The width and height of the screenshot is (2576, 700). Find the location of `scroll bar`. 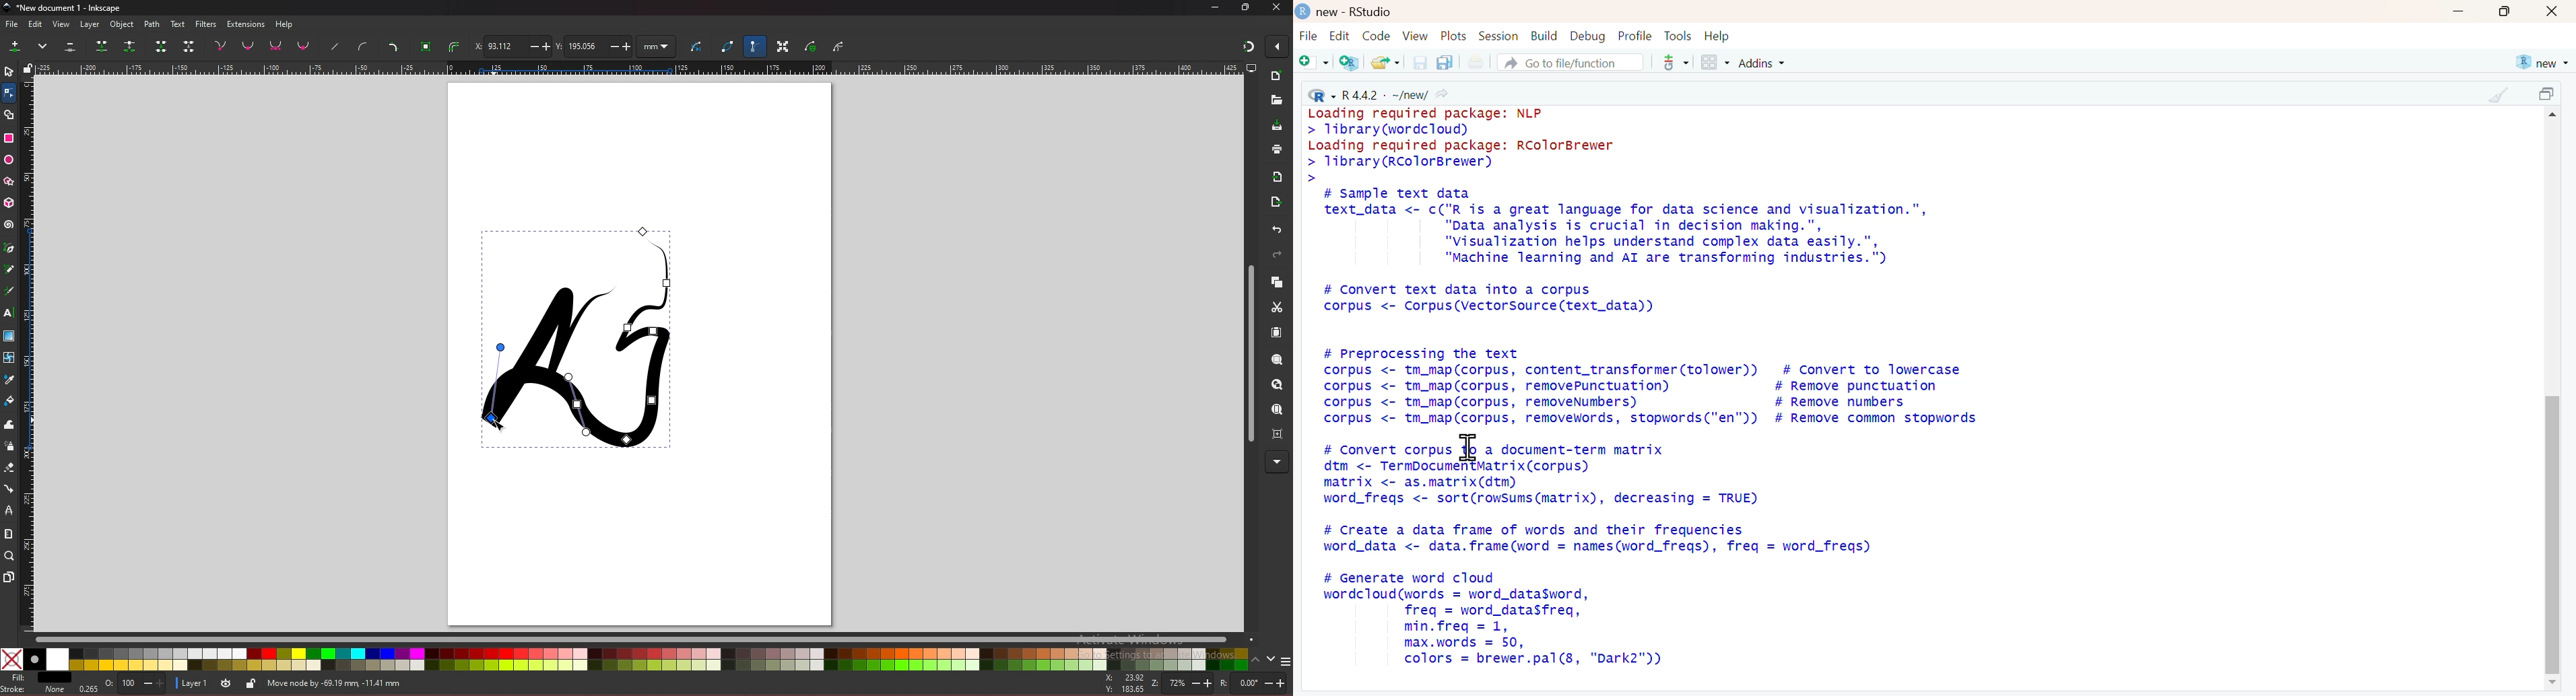

scroll bar is located at coordinates (2553, 535).